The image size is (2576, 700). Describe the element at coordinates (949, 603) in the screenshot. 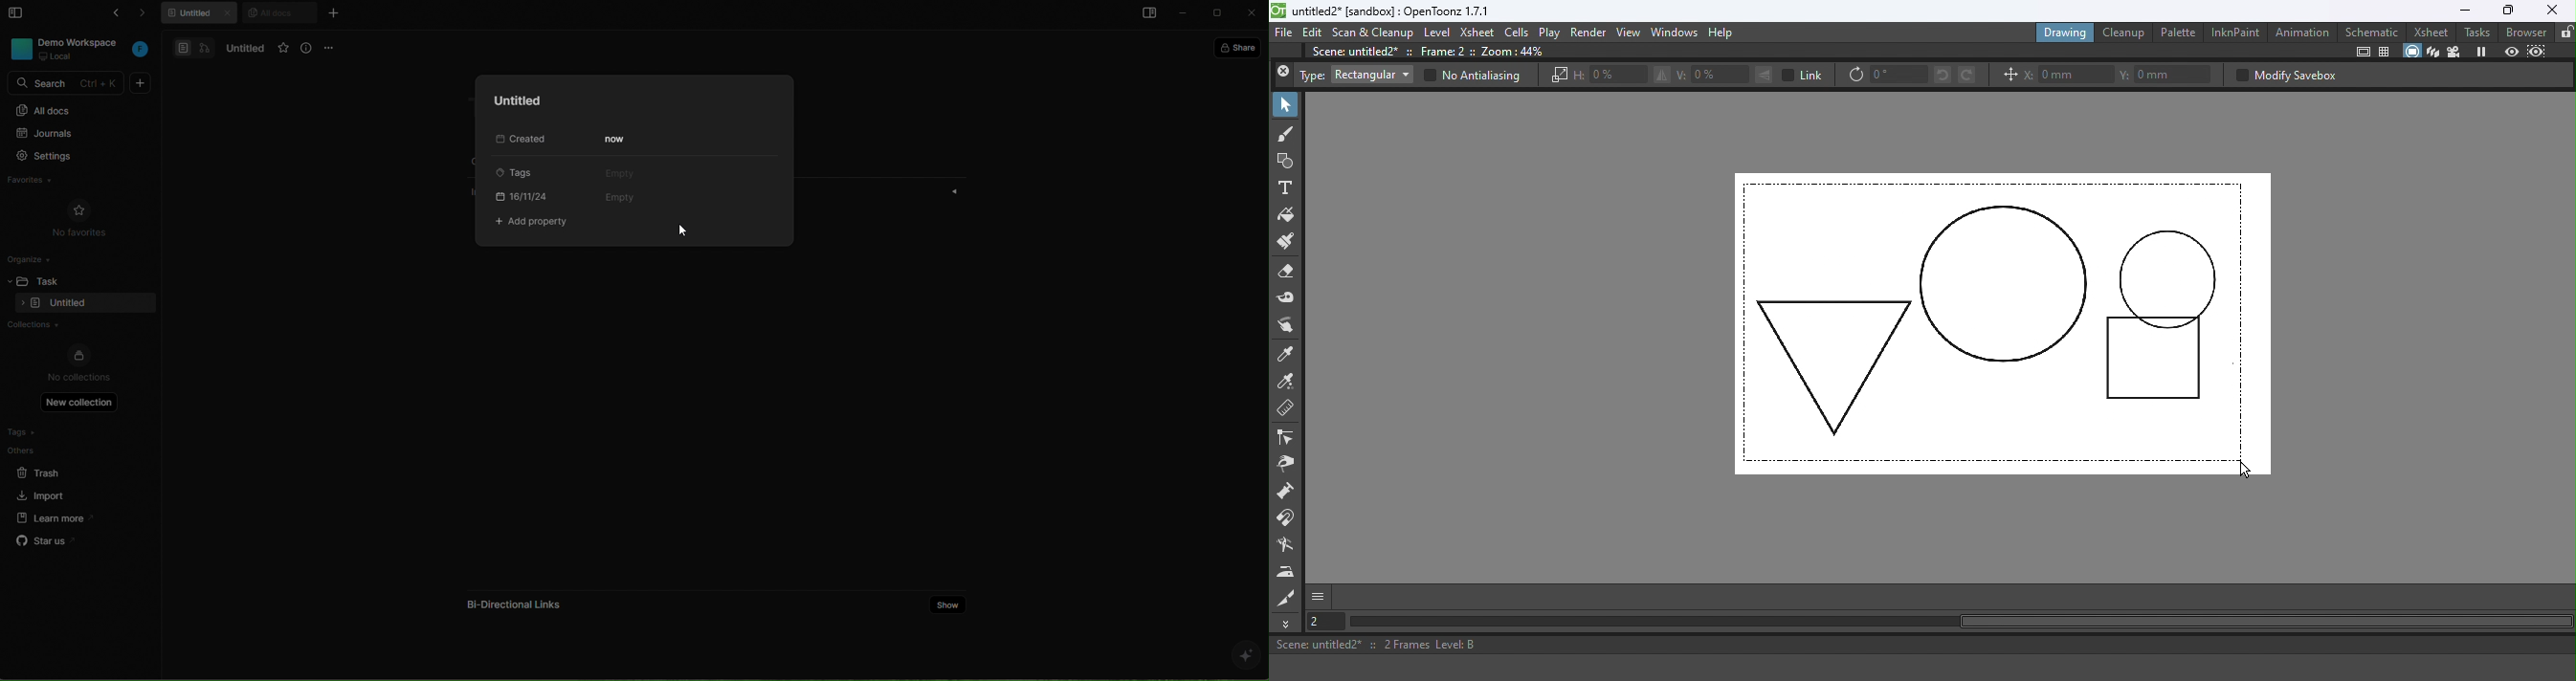

I see `show` at that location.